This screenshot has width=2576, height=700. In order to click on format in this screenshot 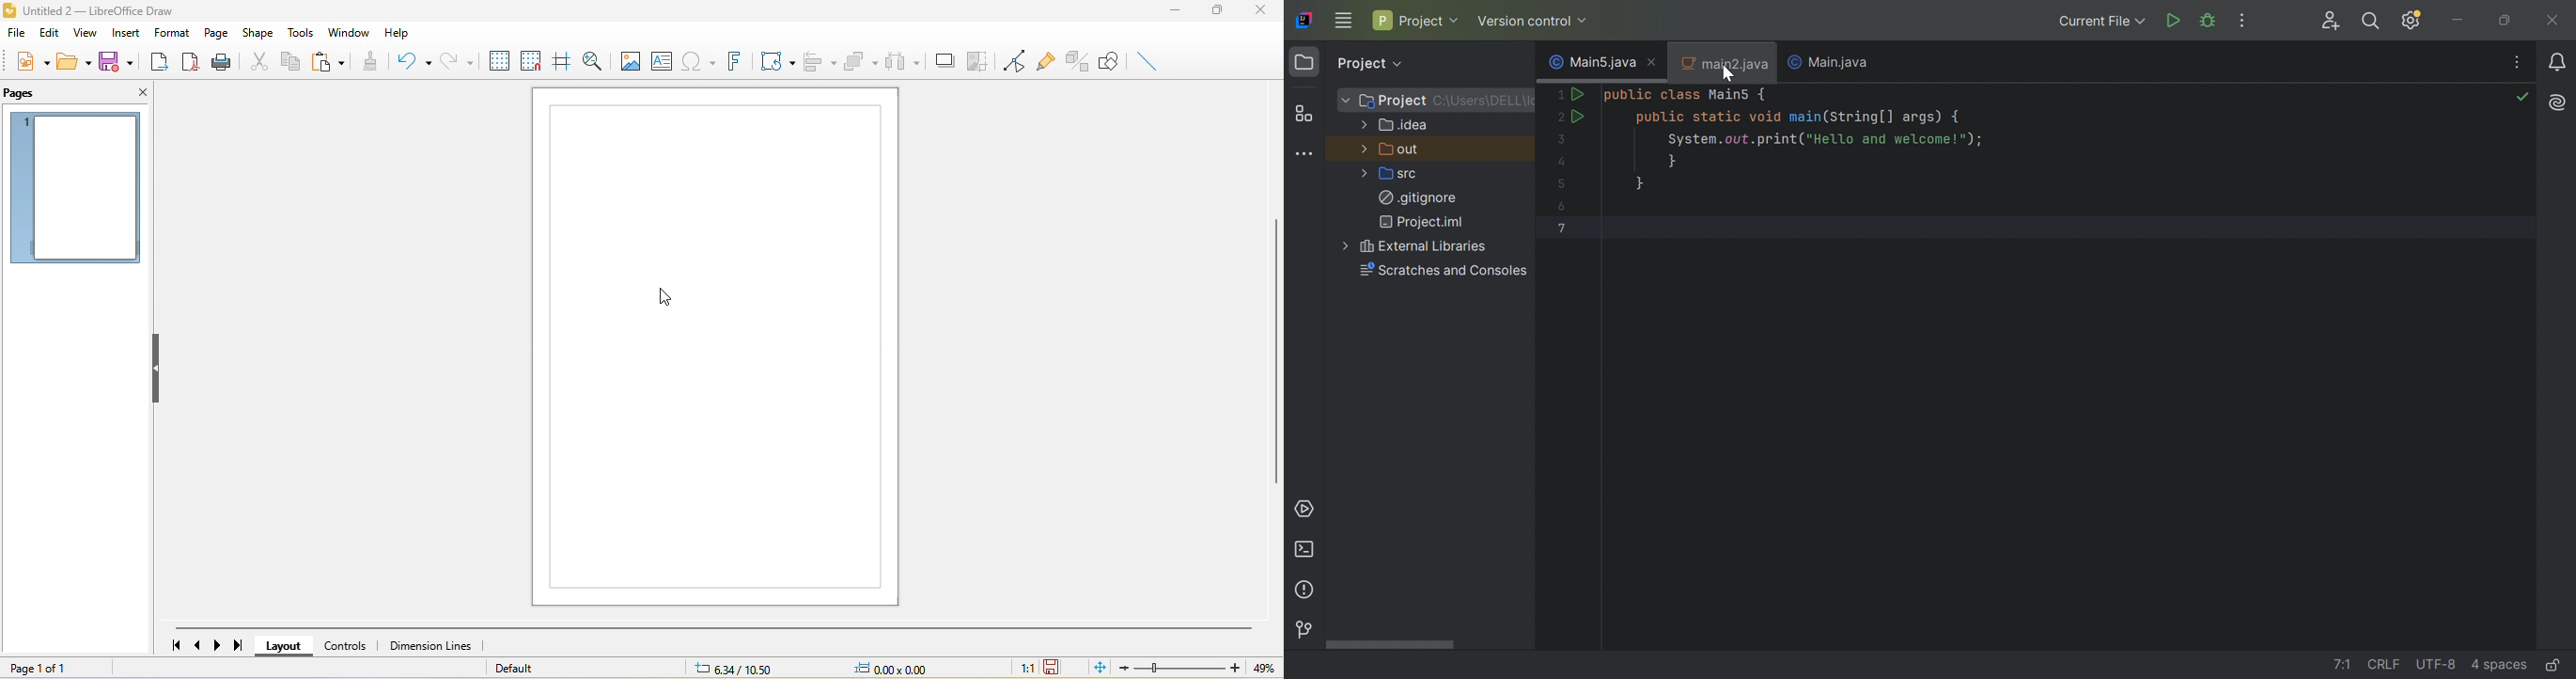, I will do `click(174, 33)`.